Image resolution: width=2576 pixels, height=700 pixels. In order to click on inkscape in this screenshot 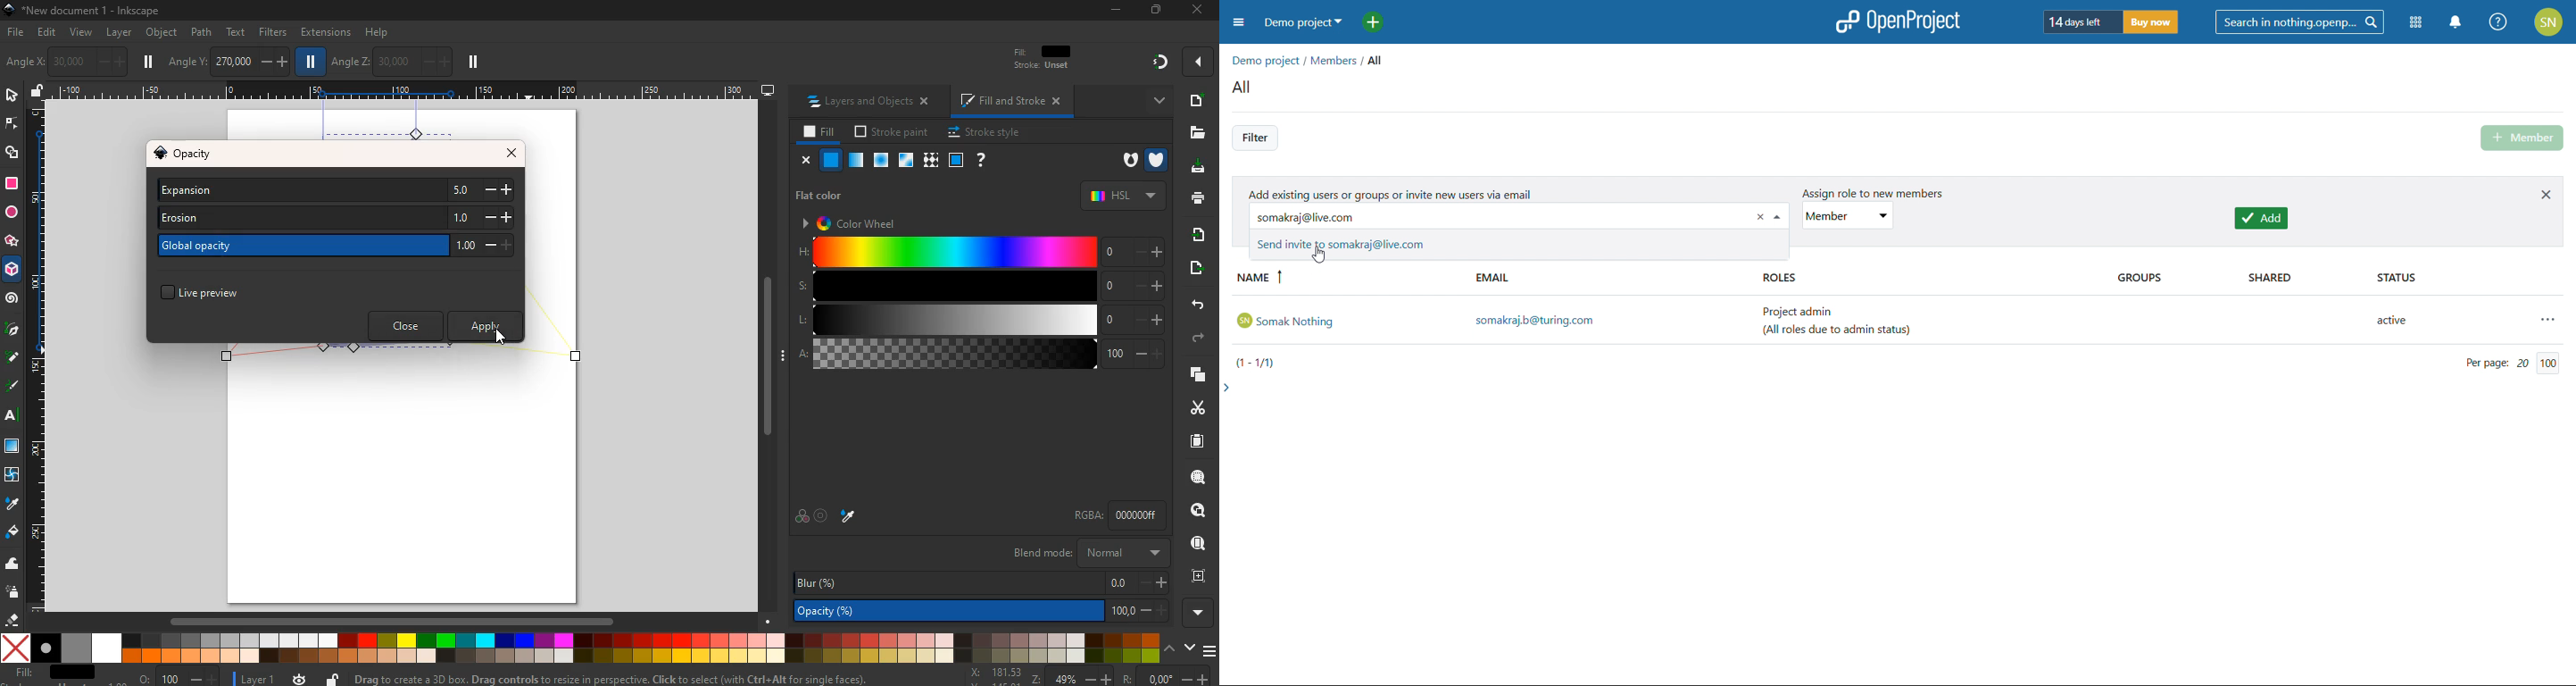, I will do `click(96, 11)`.